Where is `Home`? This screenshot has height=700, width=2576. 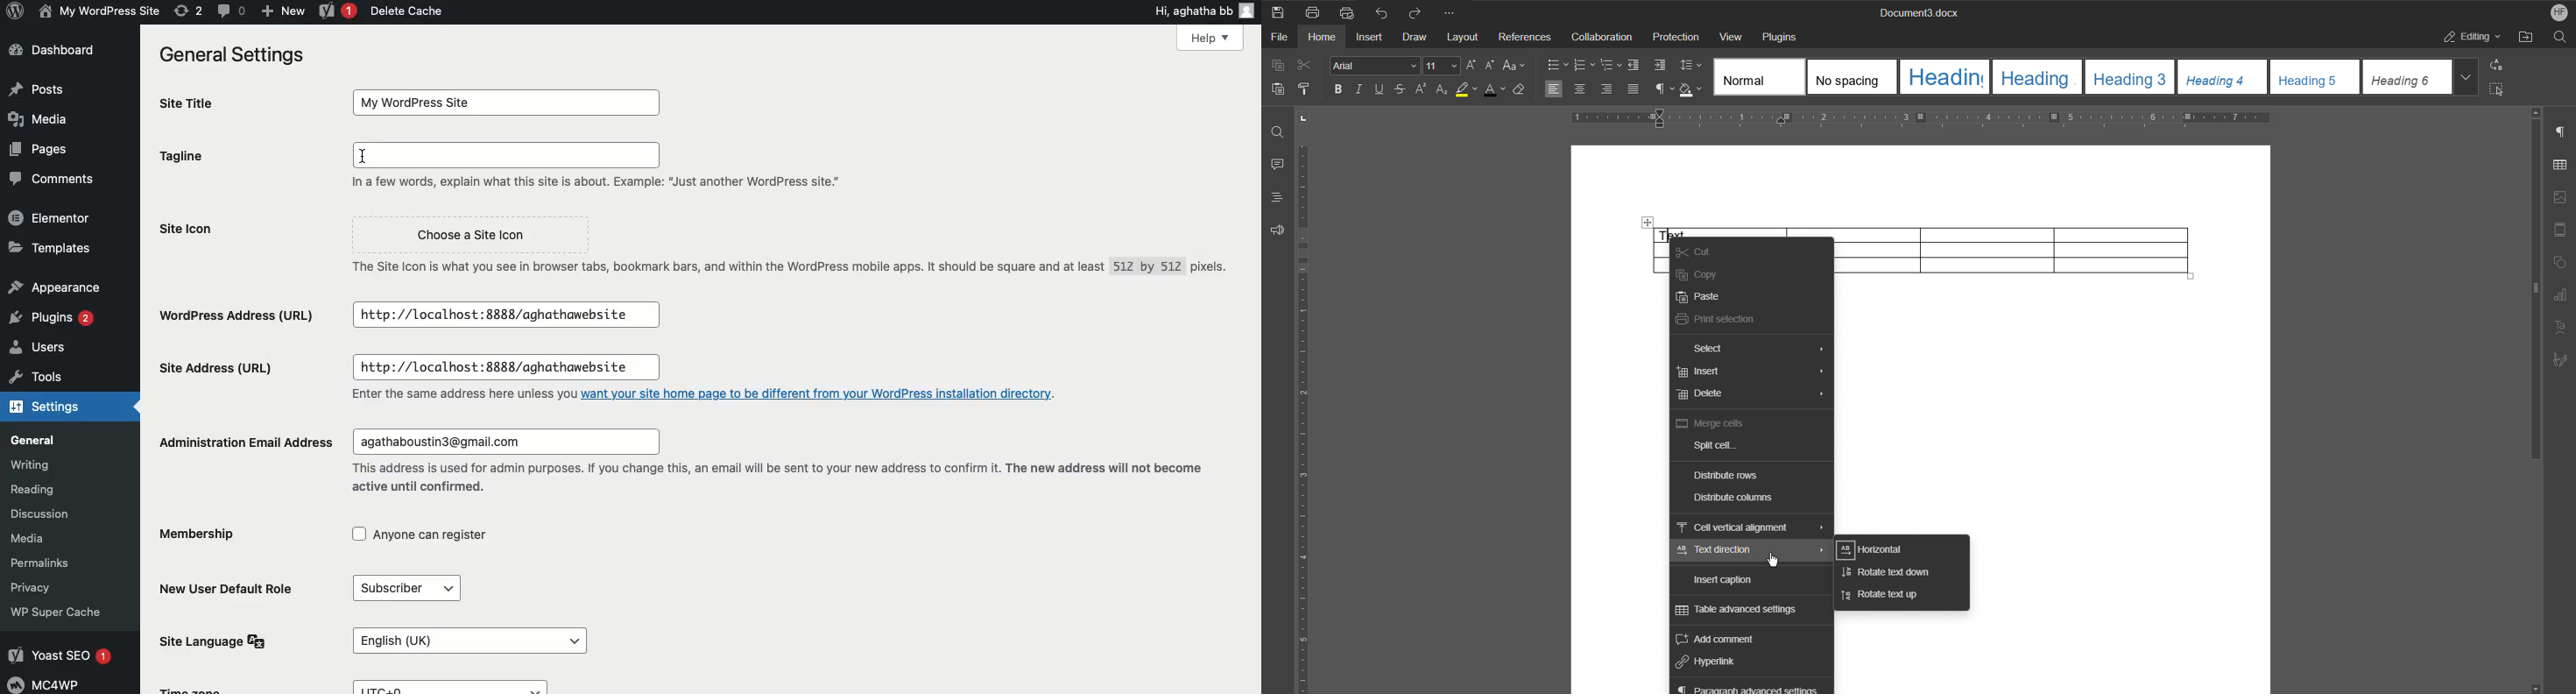
Home is located at coordinates (1323, 38).